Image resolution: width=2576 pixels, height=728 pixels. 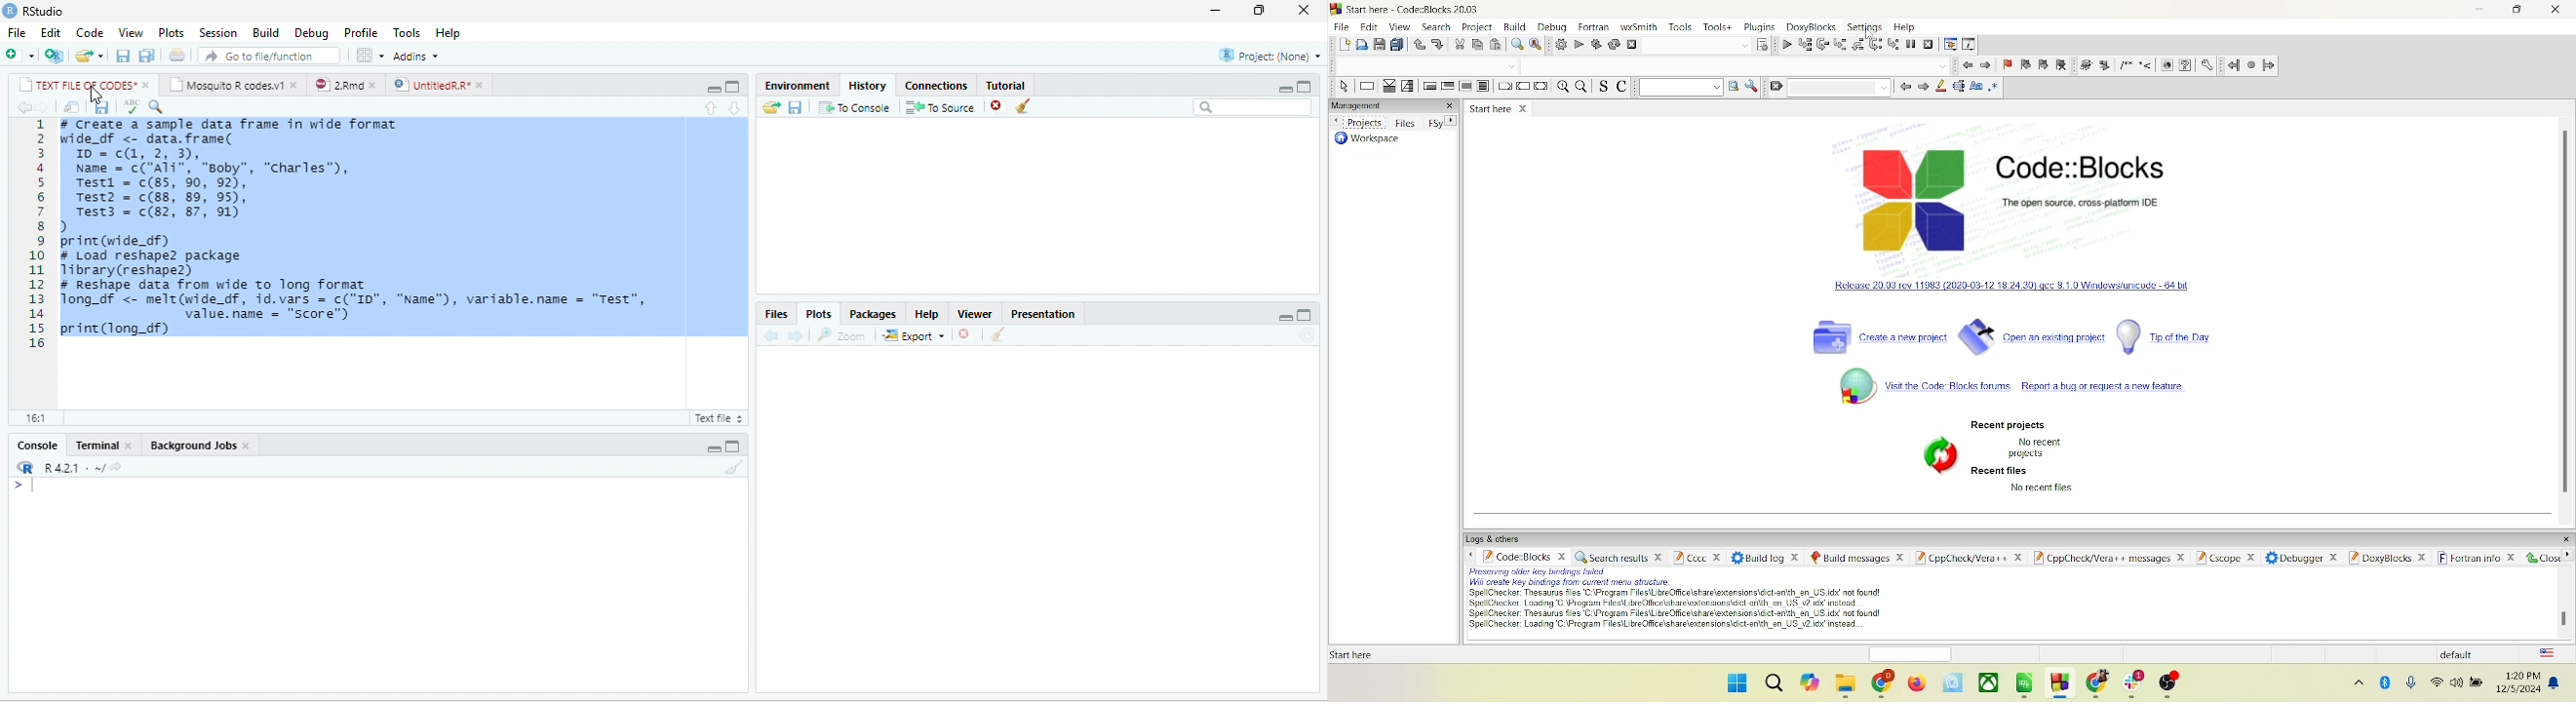 What do you see at coordinates (1620, 556) in the screenshot?
I see `search results` at bounding box center [1620, 556].